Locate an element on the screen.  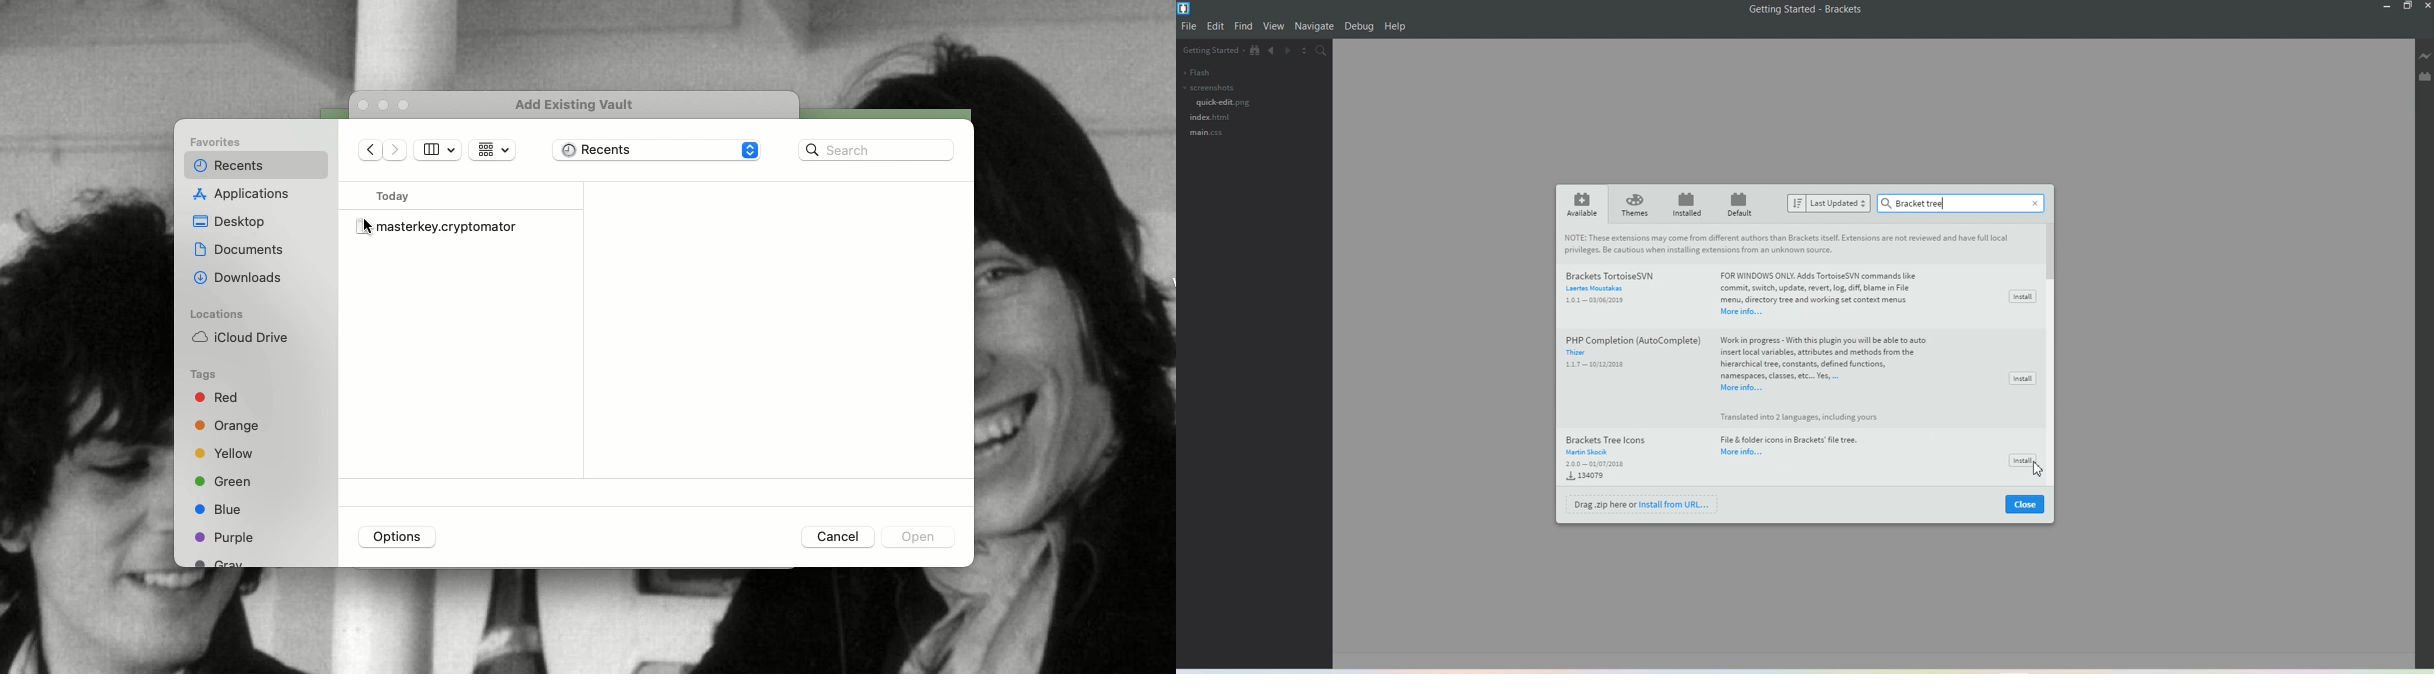
Add existing vault is located at coordinates (581, 105).